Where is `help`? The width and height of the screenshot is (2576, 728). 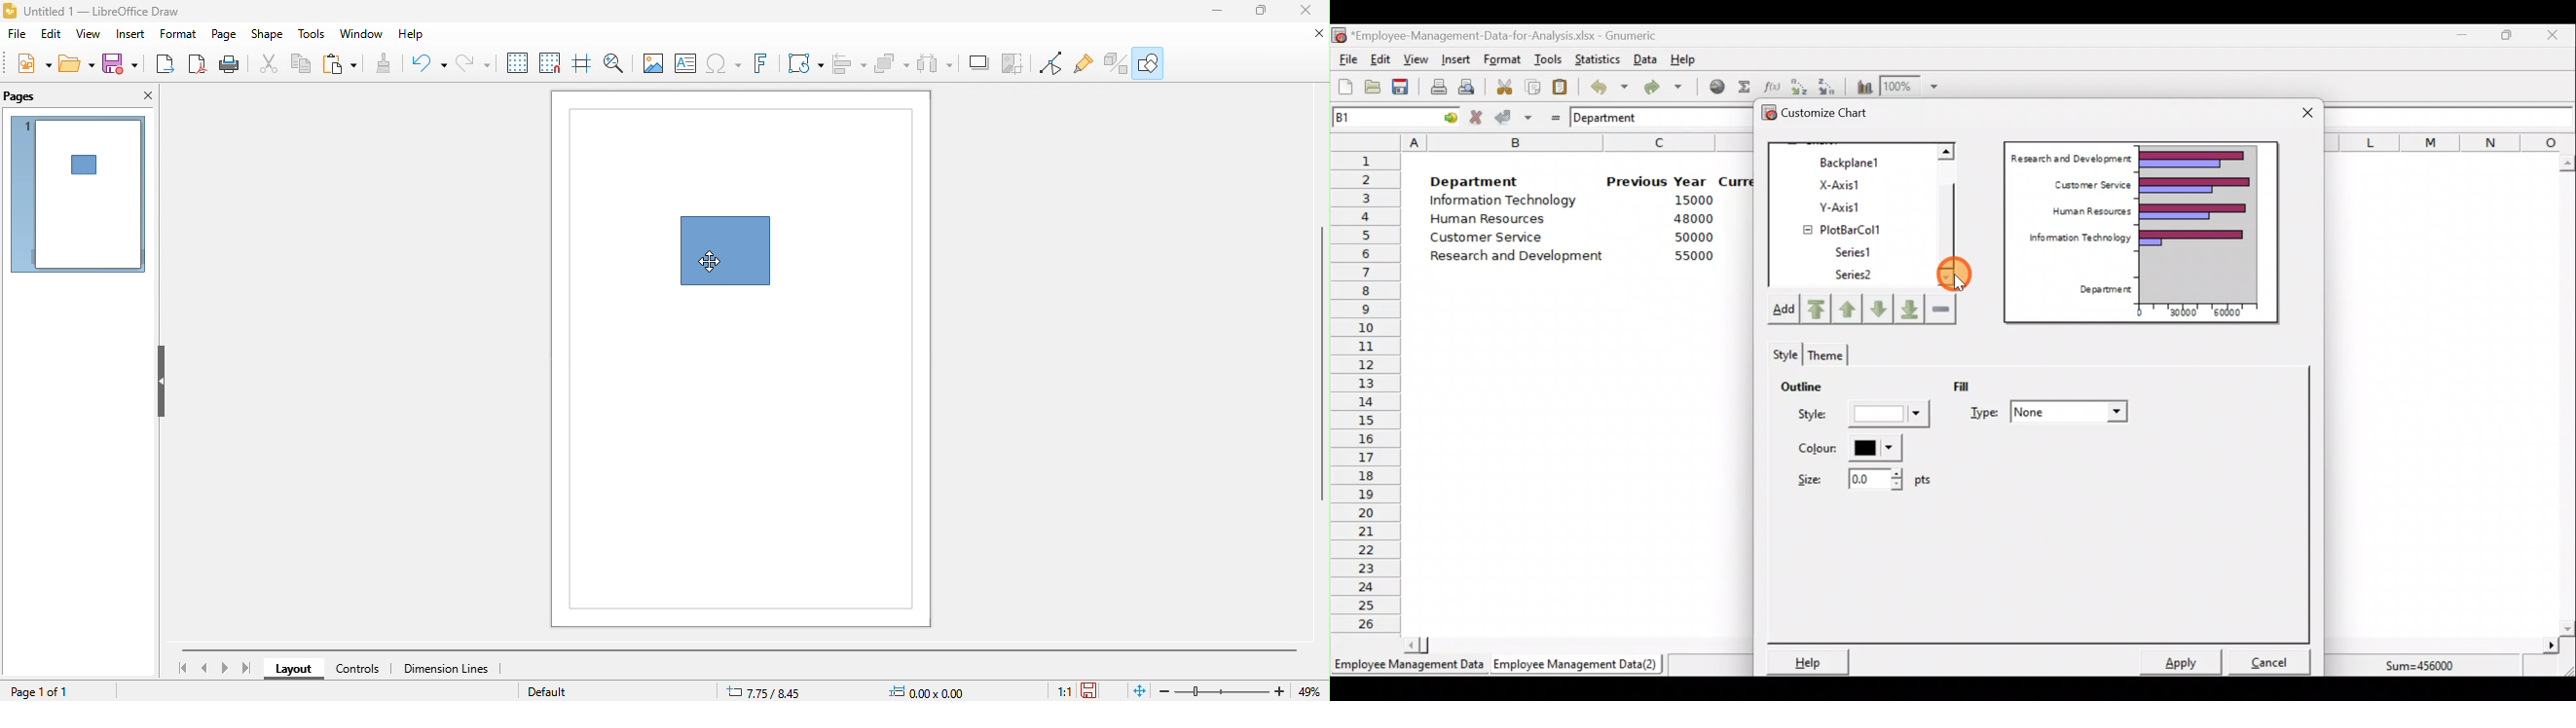 help is located at coordinates (420, 38).